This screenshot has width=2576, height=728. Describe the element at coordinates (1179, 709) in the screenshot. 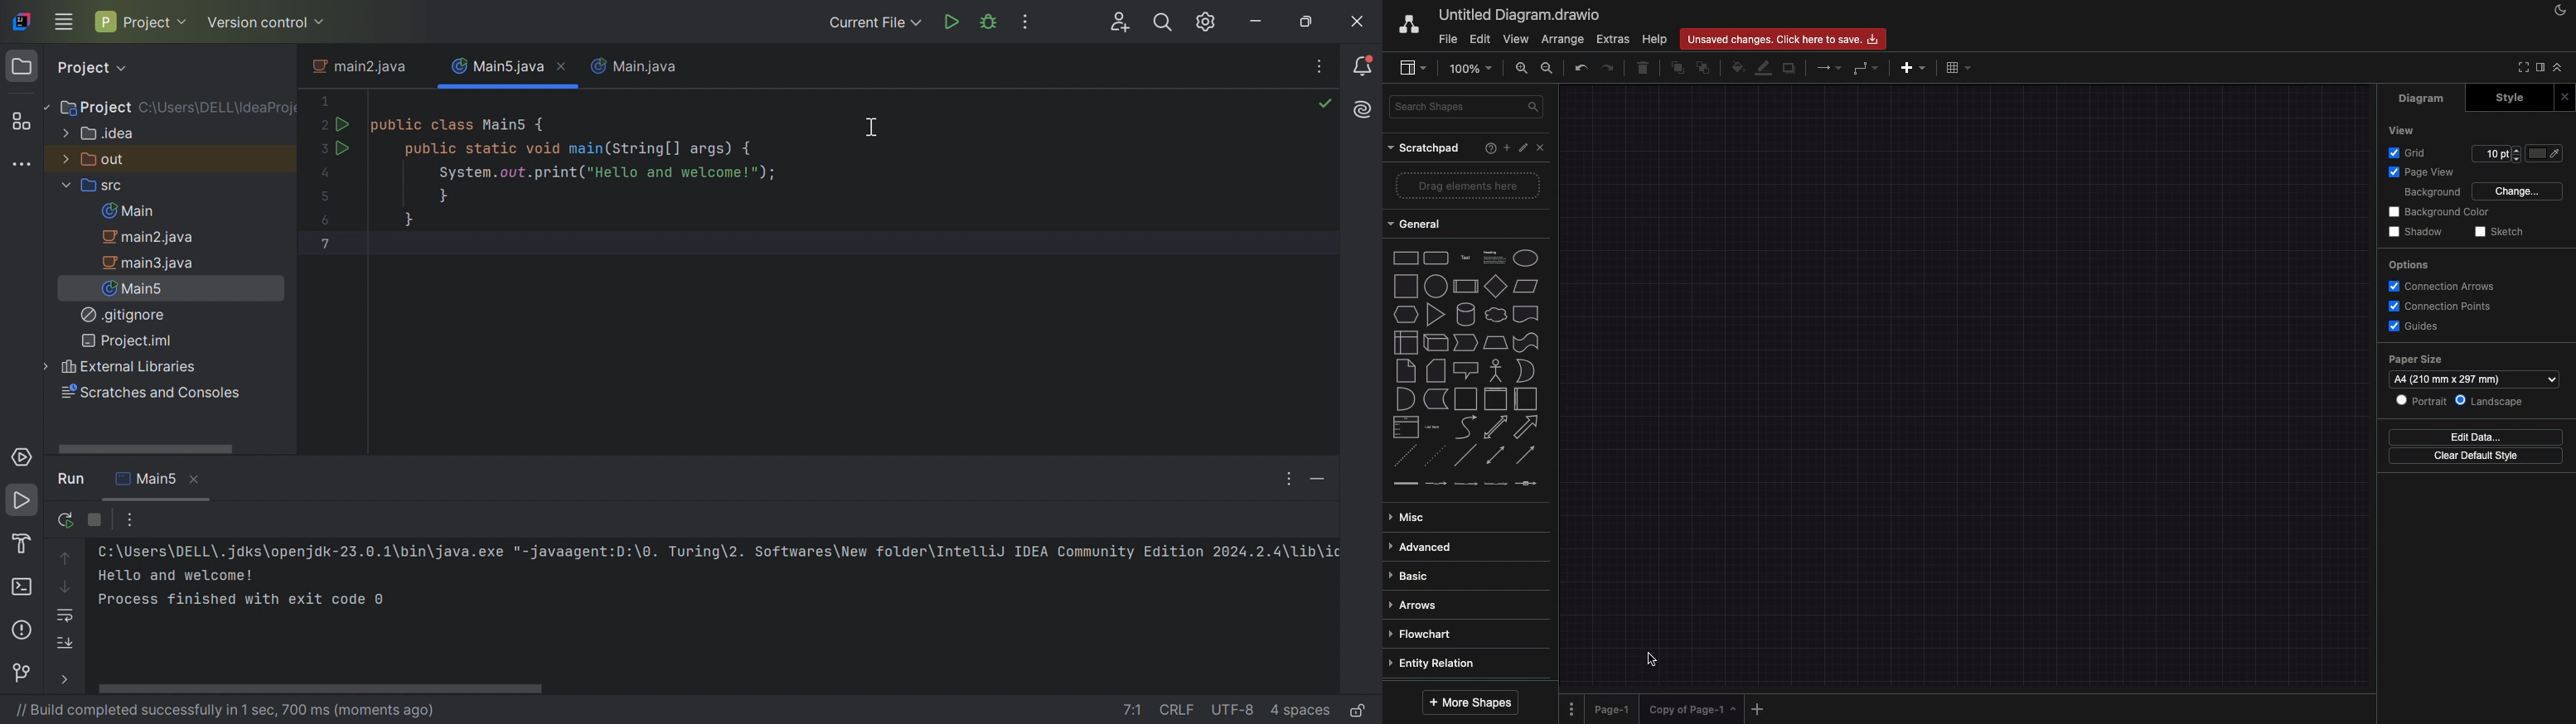

I see `CRLF` at that location.